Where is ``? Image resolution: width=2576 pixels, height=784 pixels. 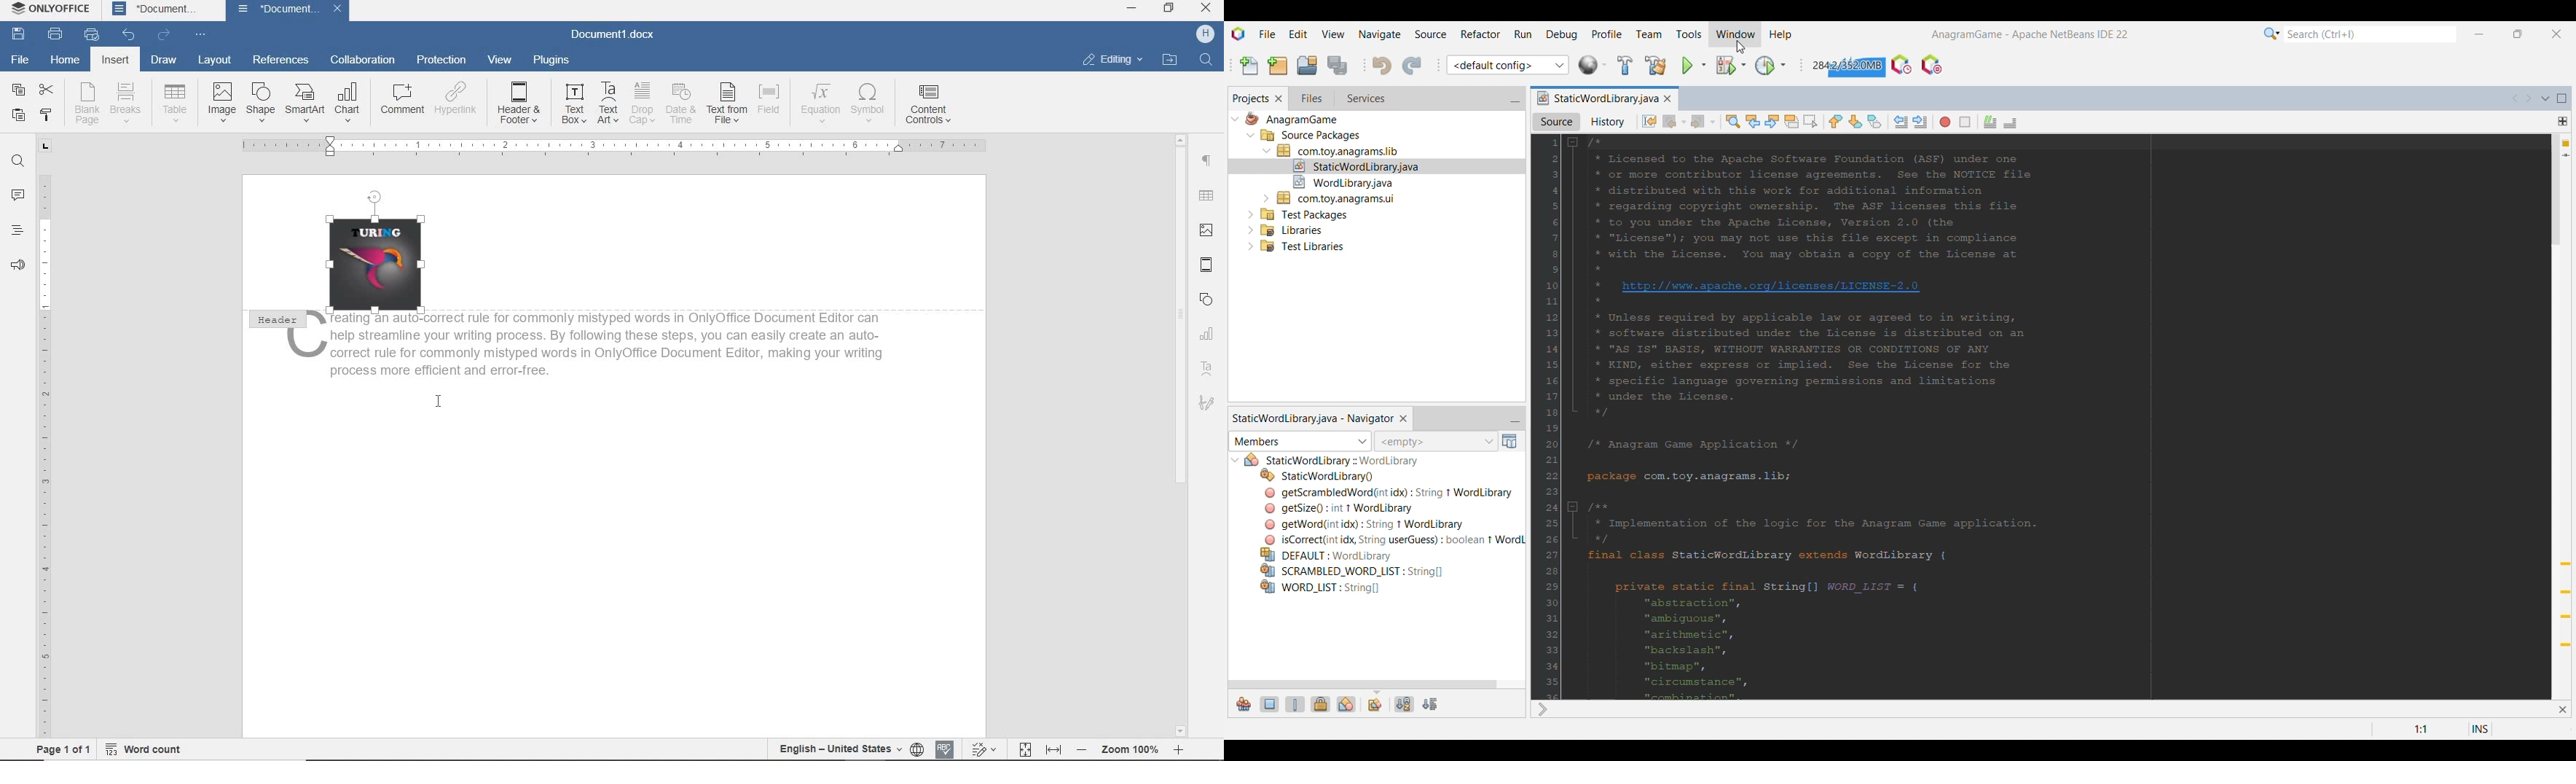  is located at coordinates (260, 101).